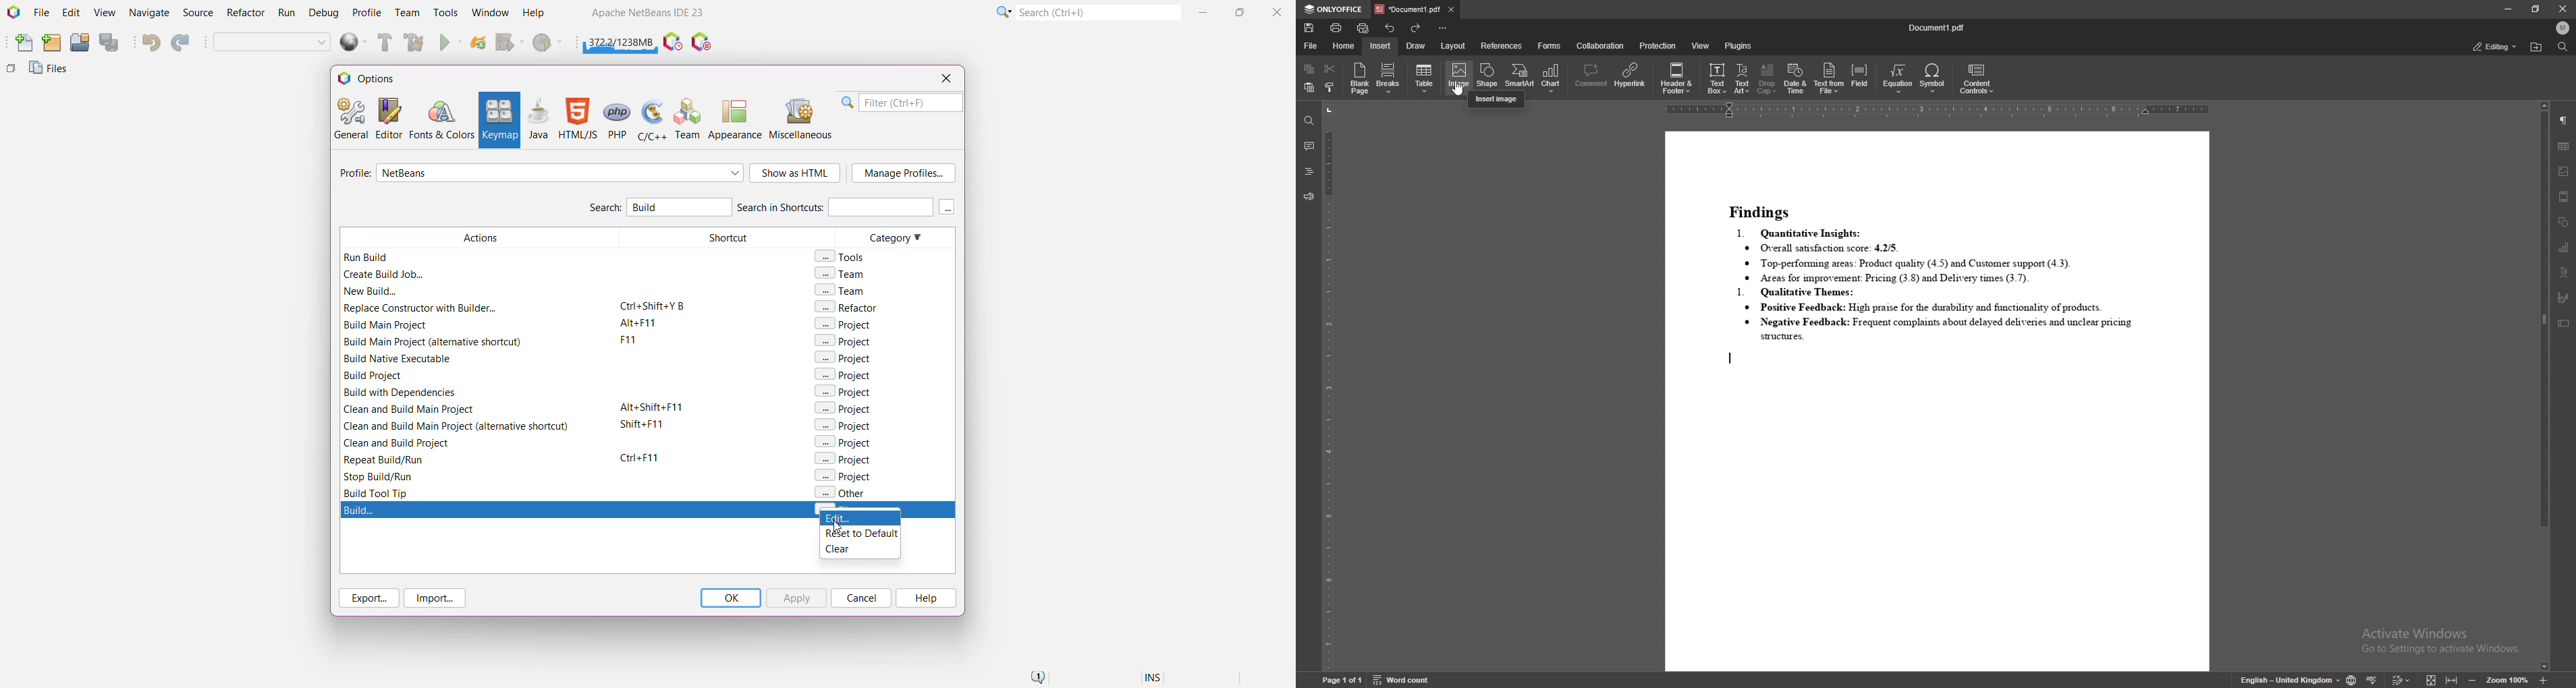 This screenshot has height=700, width=2576. I want to click on copy, so click(1310, 69).